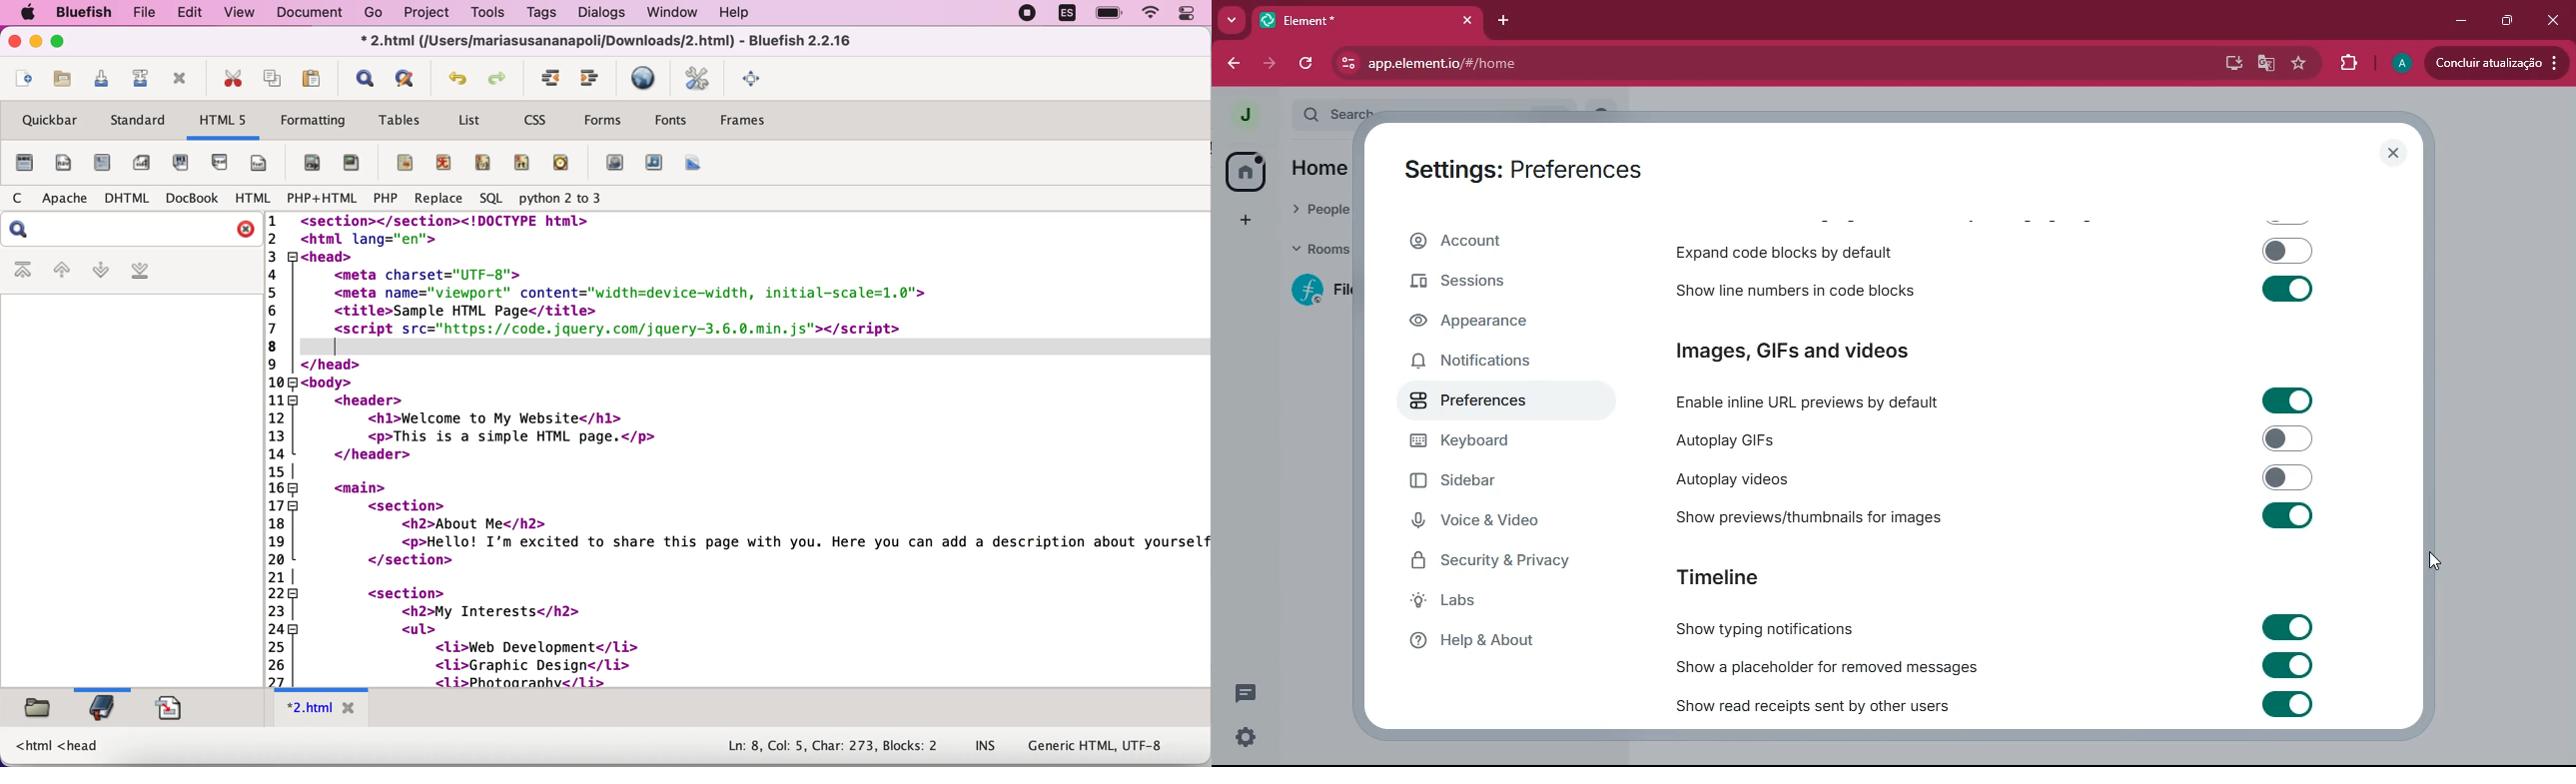  What do you see at coordinates (2303, 64) in the screenshot?
I see `favourite` at bounding box center [2303, 64].